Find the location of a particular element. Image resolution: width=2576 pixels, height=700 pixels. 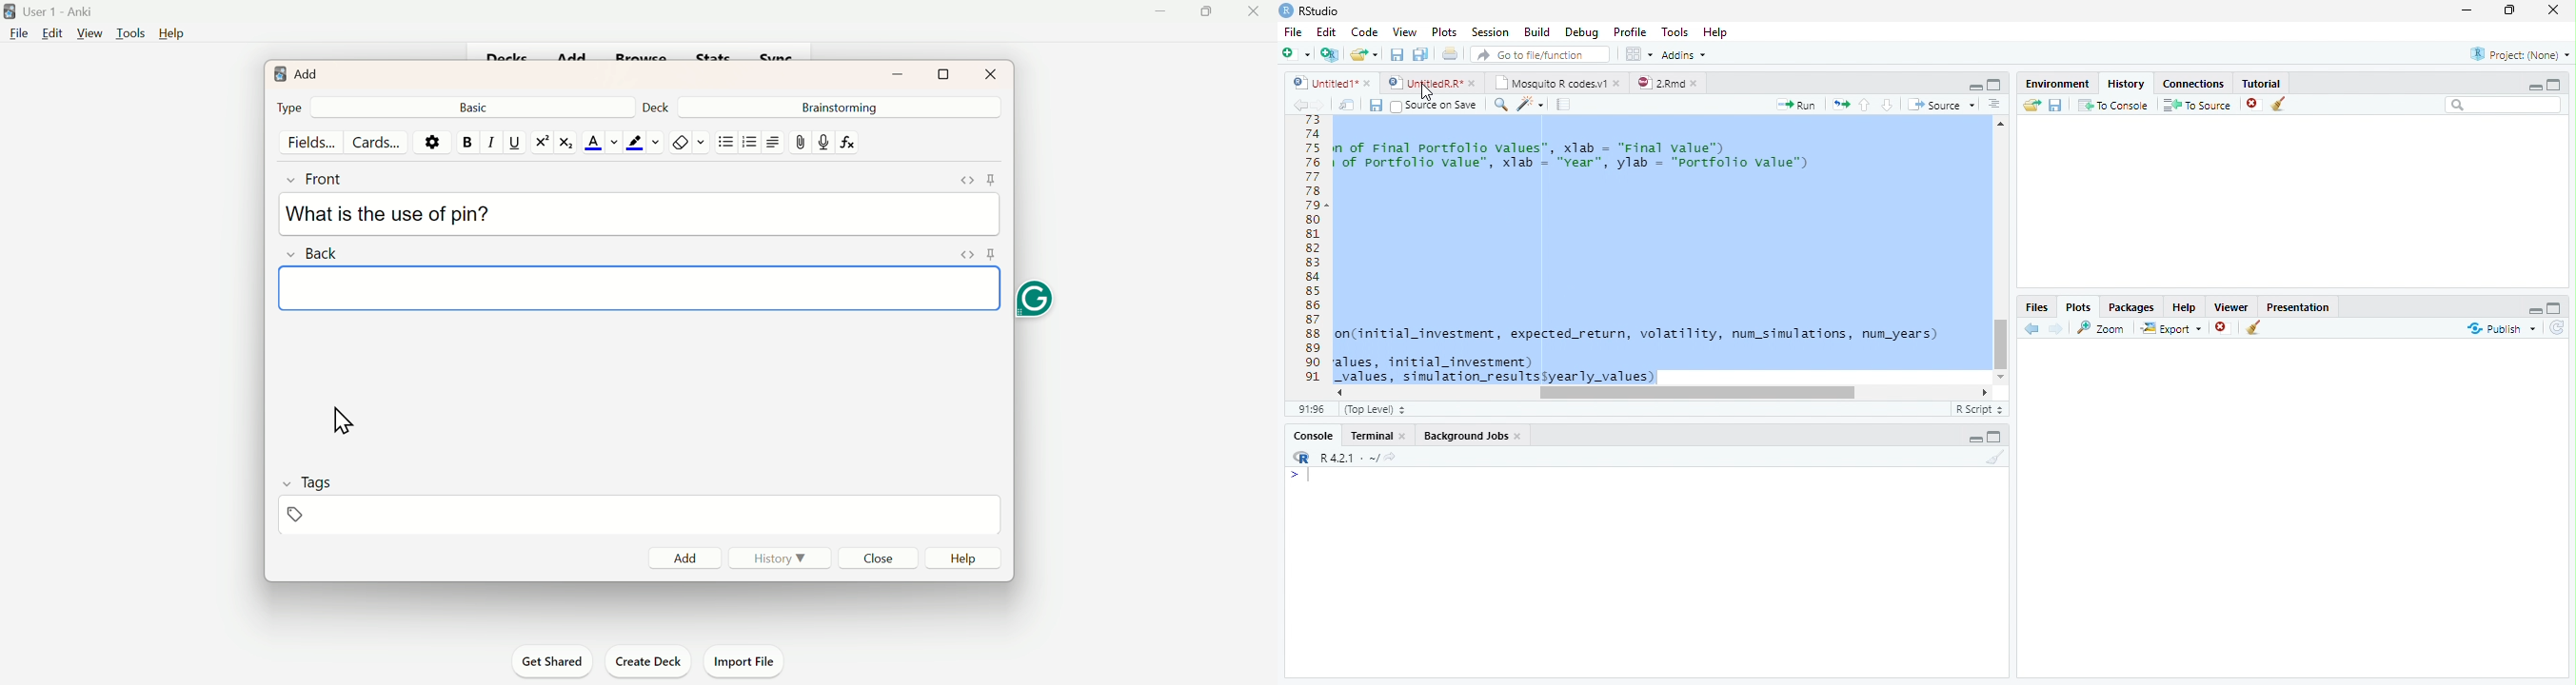

Scroll Right is located at coordinates (1985, 391).